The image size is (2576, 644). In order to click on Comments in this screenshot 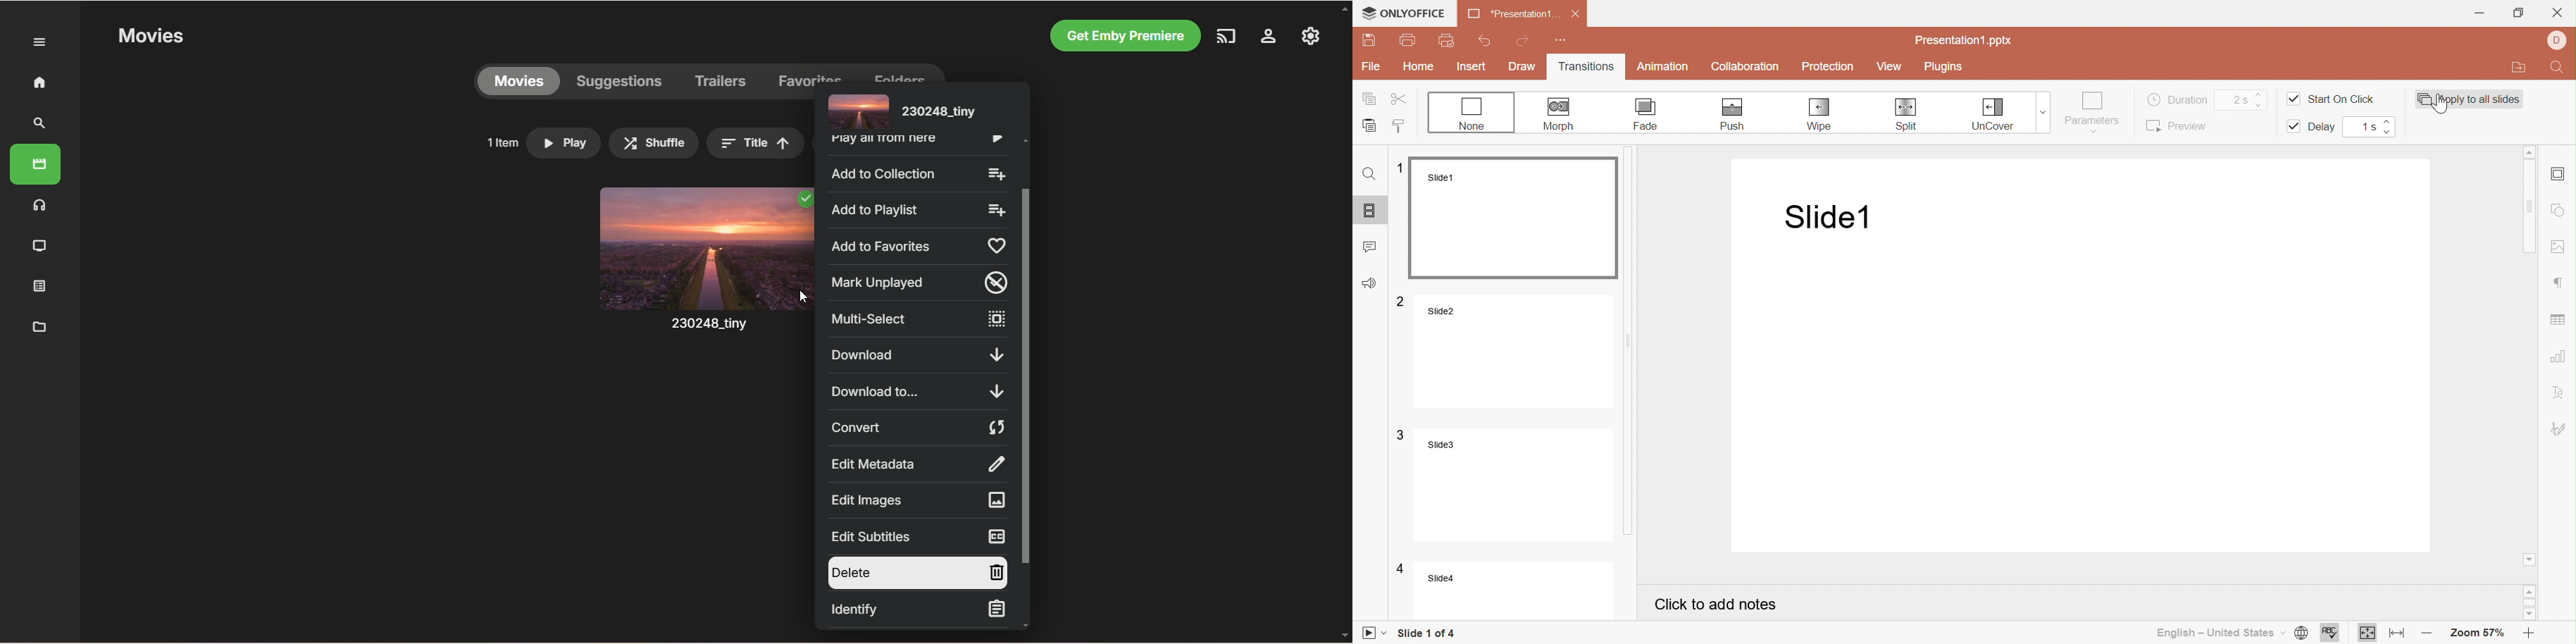, I will do `click(1369, 246)`.